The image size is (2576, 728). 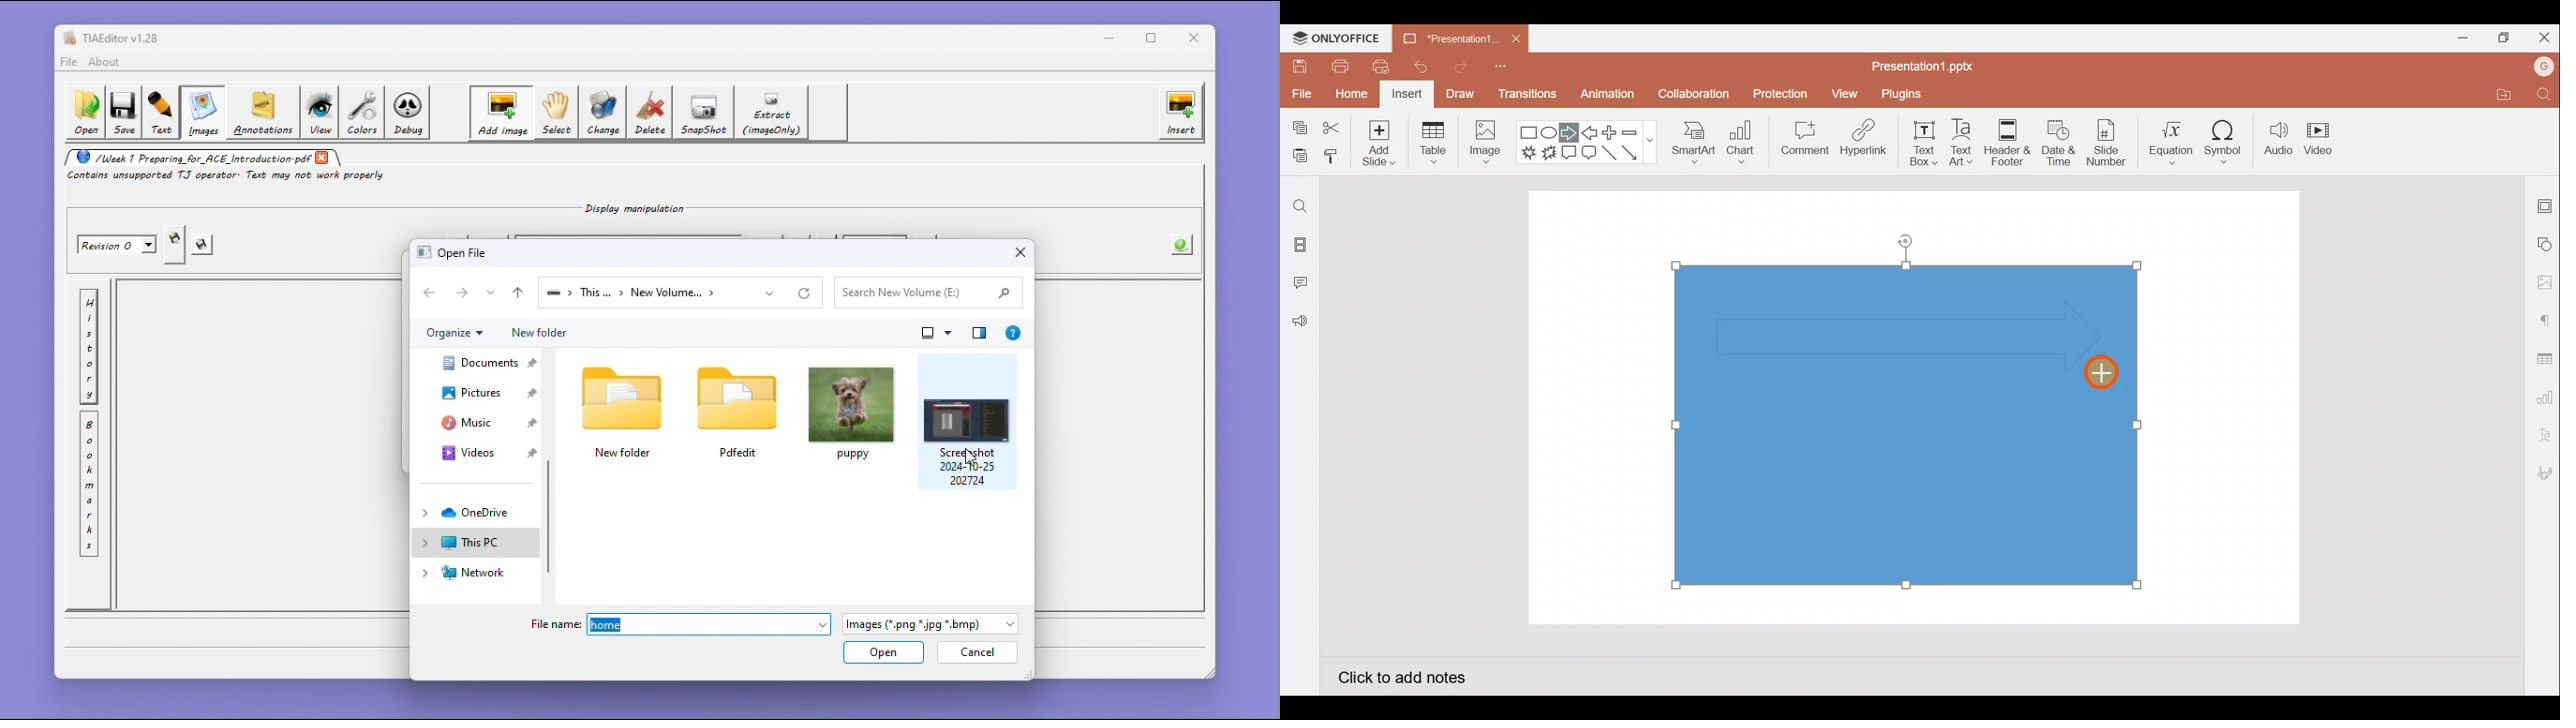 What do you see at coordinates (1800, 141) in the screenshot?
I see `Comment` at bounding box center [1800, 141].